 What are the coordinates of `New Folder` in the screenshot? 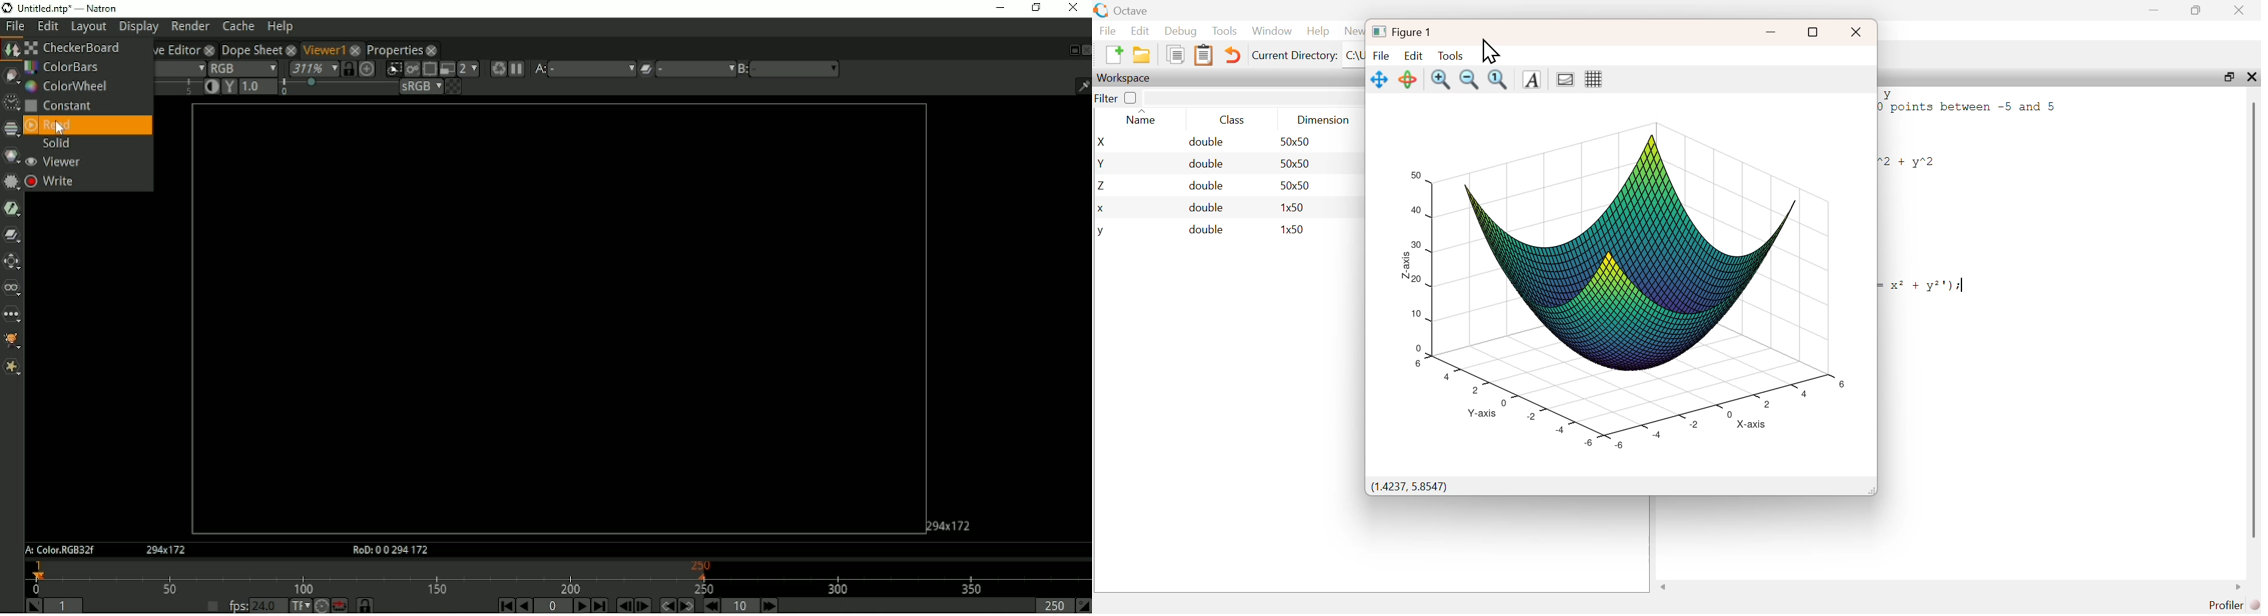 It's located at (1142, 55).